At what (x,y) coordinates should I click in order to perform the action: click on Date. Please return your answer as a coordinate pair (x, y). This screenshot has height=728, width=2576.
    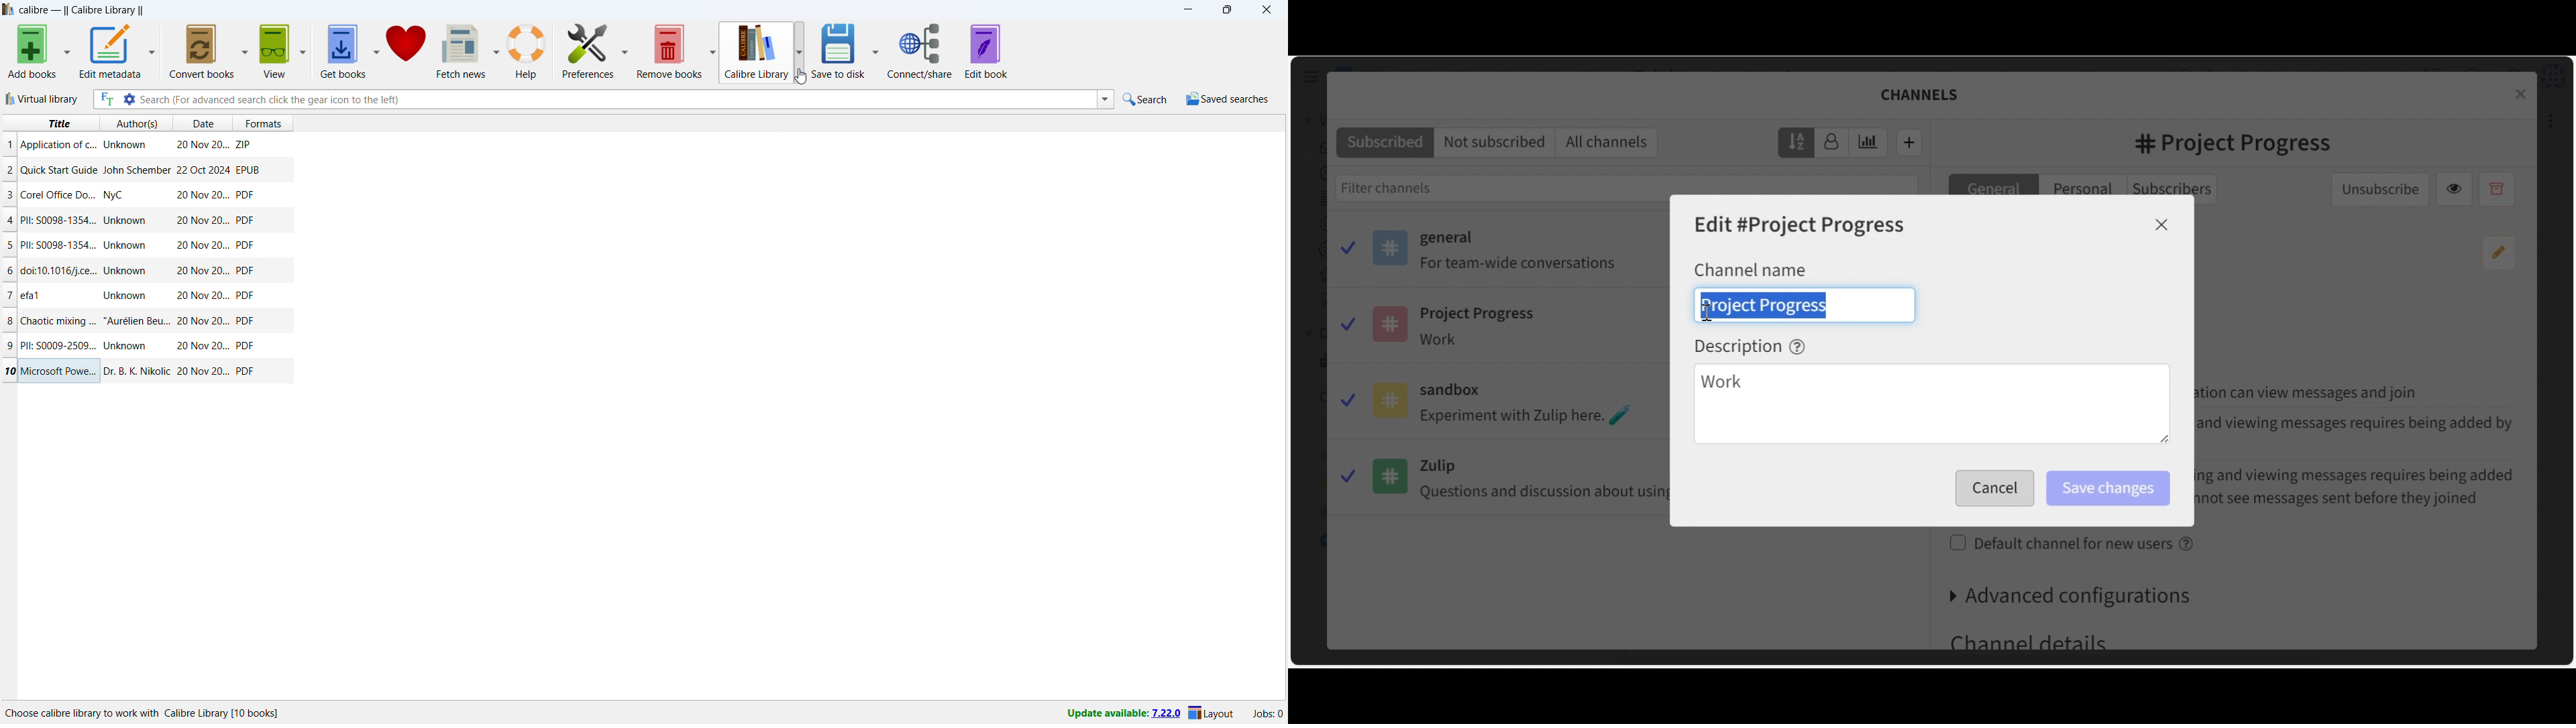
    Looking at the image, I should click on (204, 321).